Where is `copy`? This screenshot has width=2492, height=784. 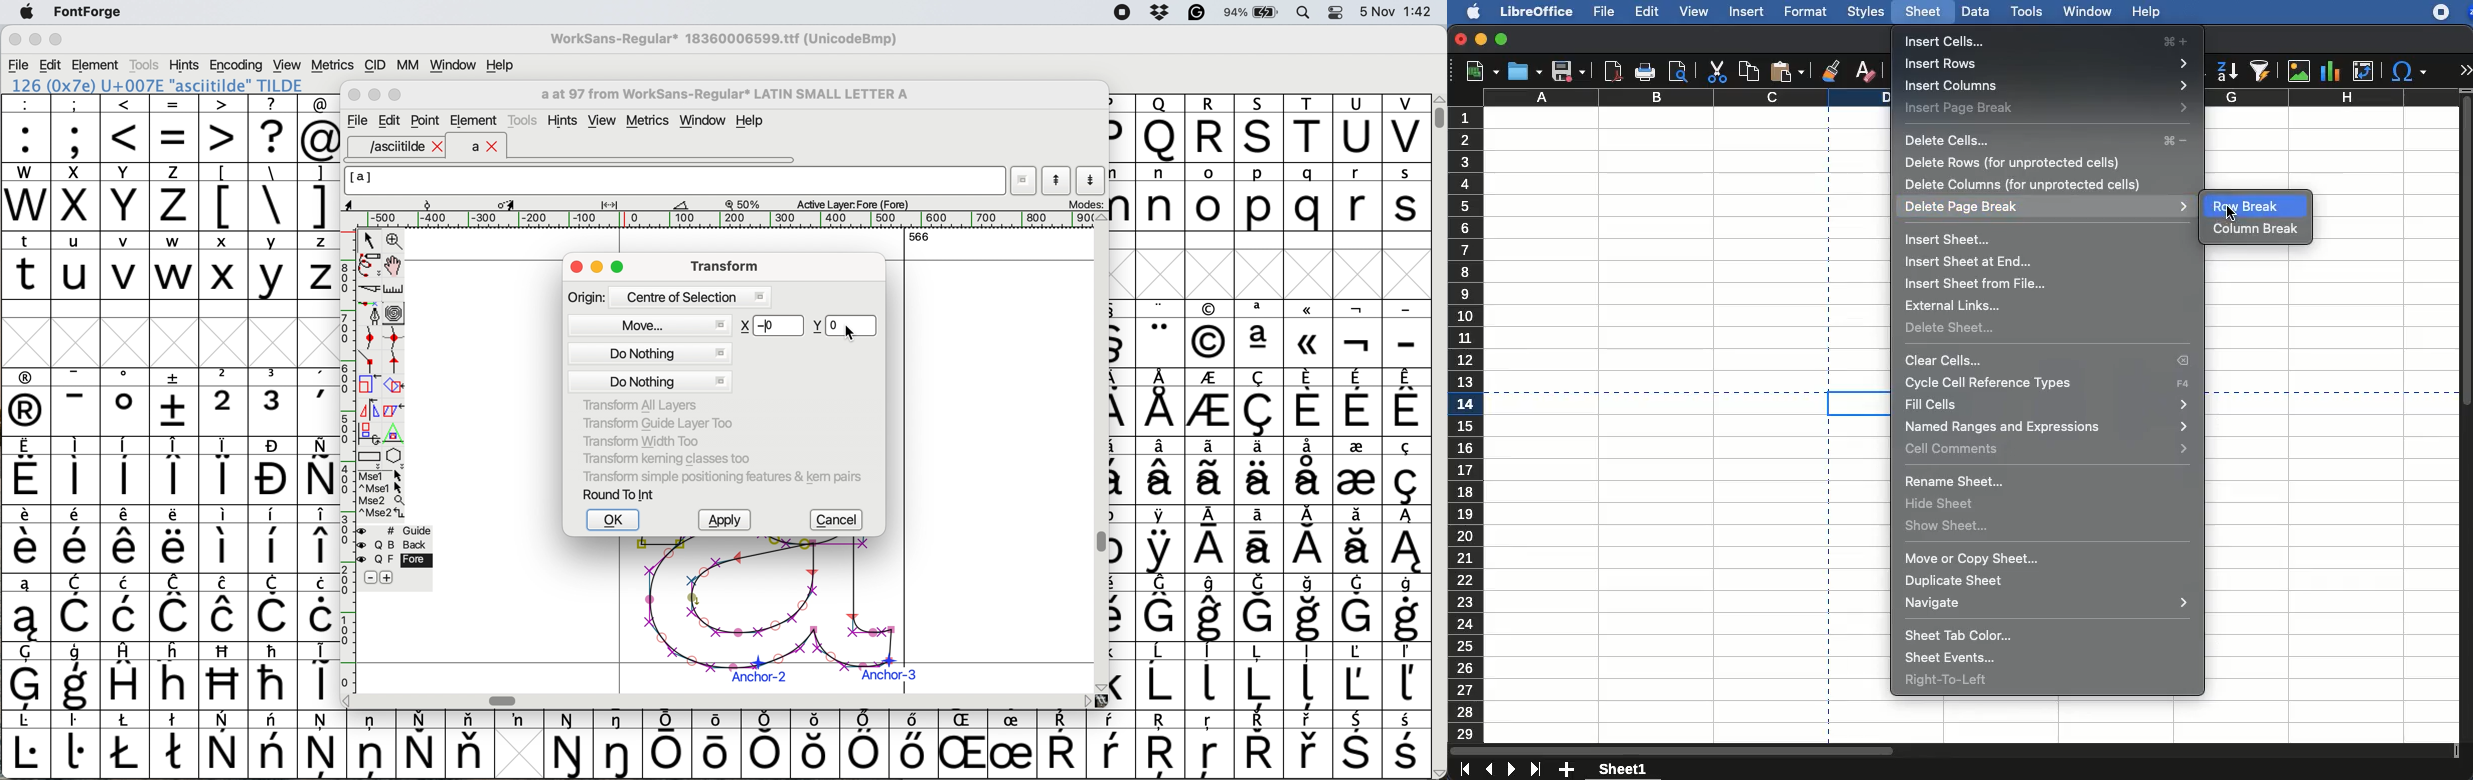 copy is located at coordinates (1749, 70).